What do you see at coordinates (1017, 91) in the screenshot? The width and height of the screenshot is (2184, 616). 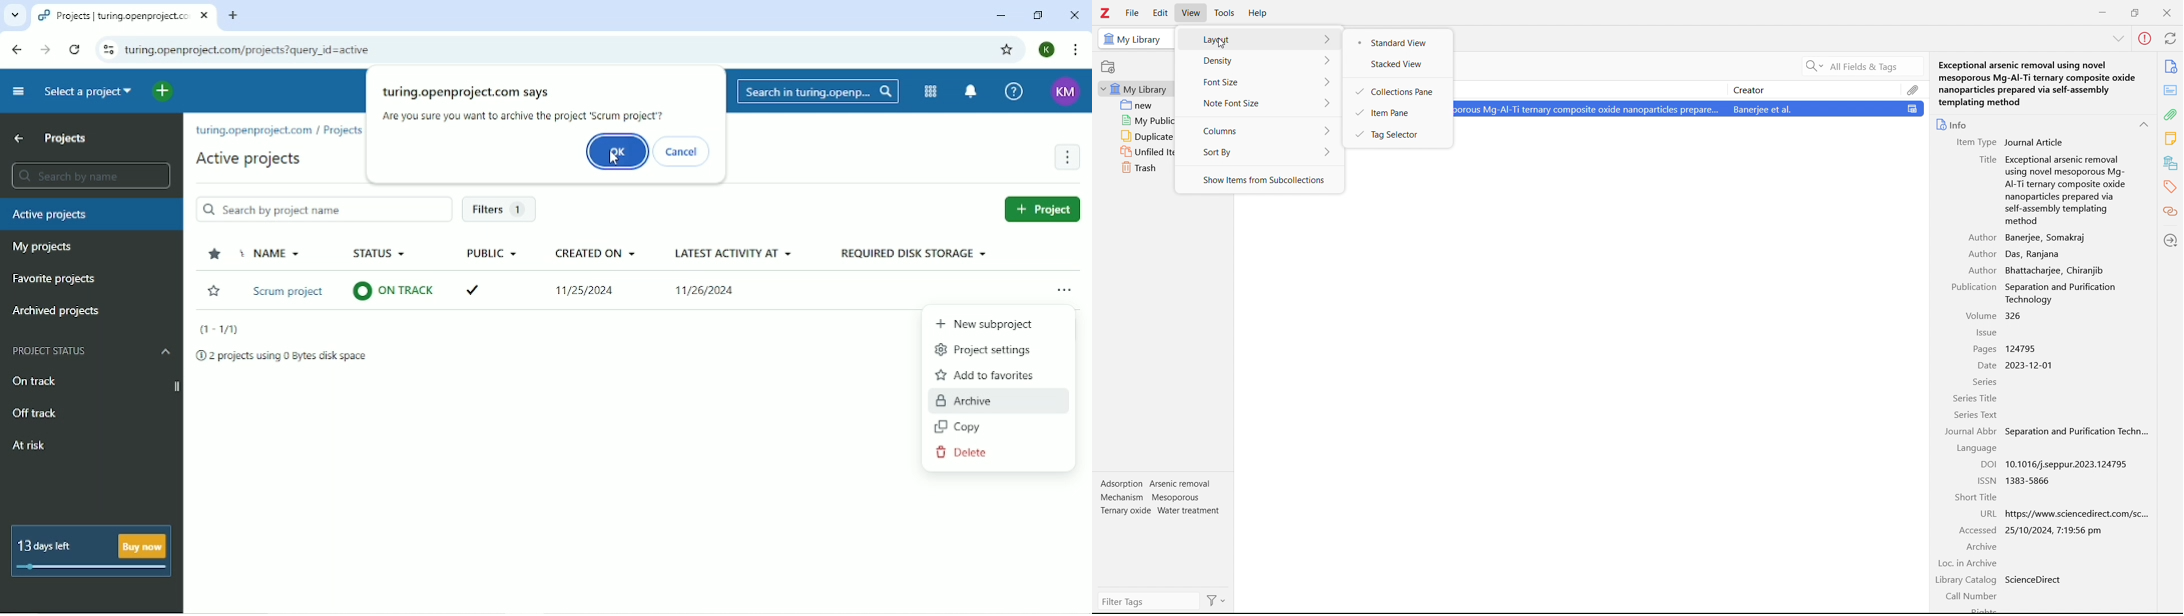 I see `Help` at bounding box center [1017, 91].